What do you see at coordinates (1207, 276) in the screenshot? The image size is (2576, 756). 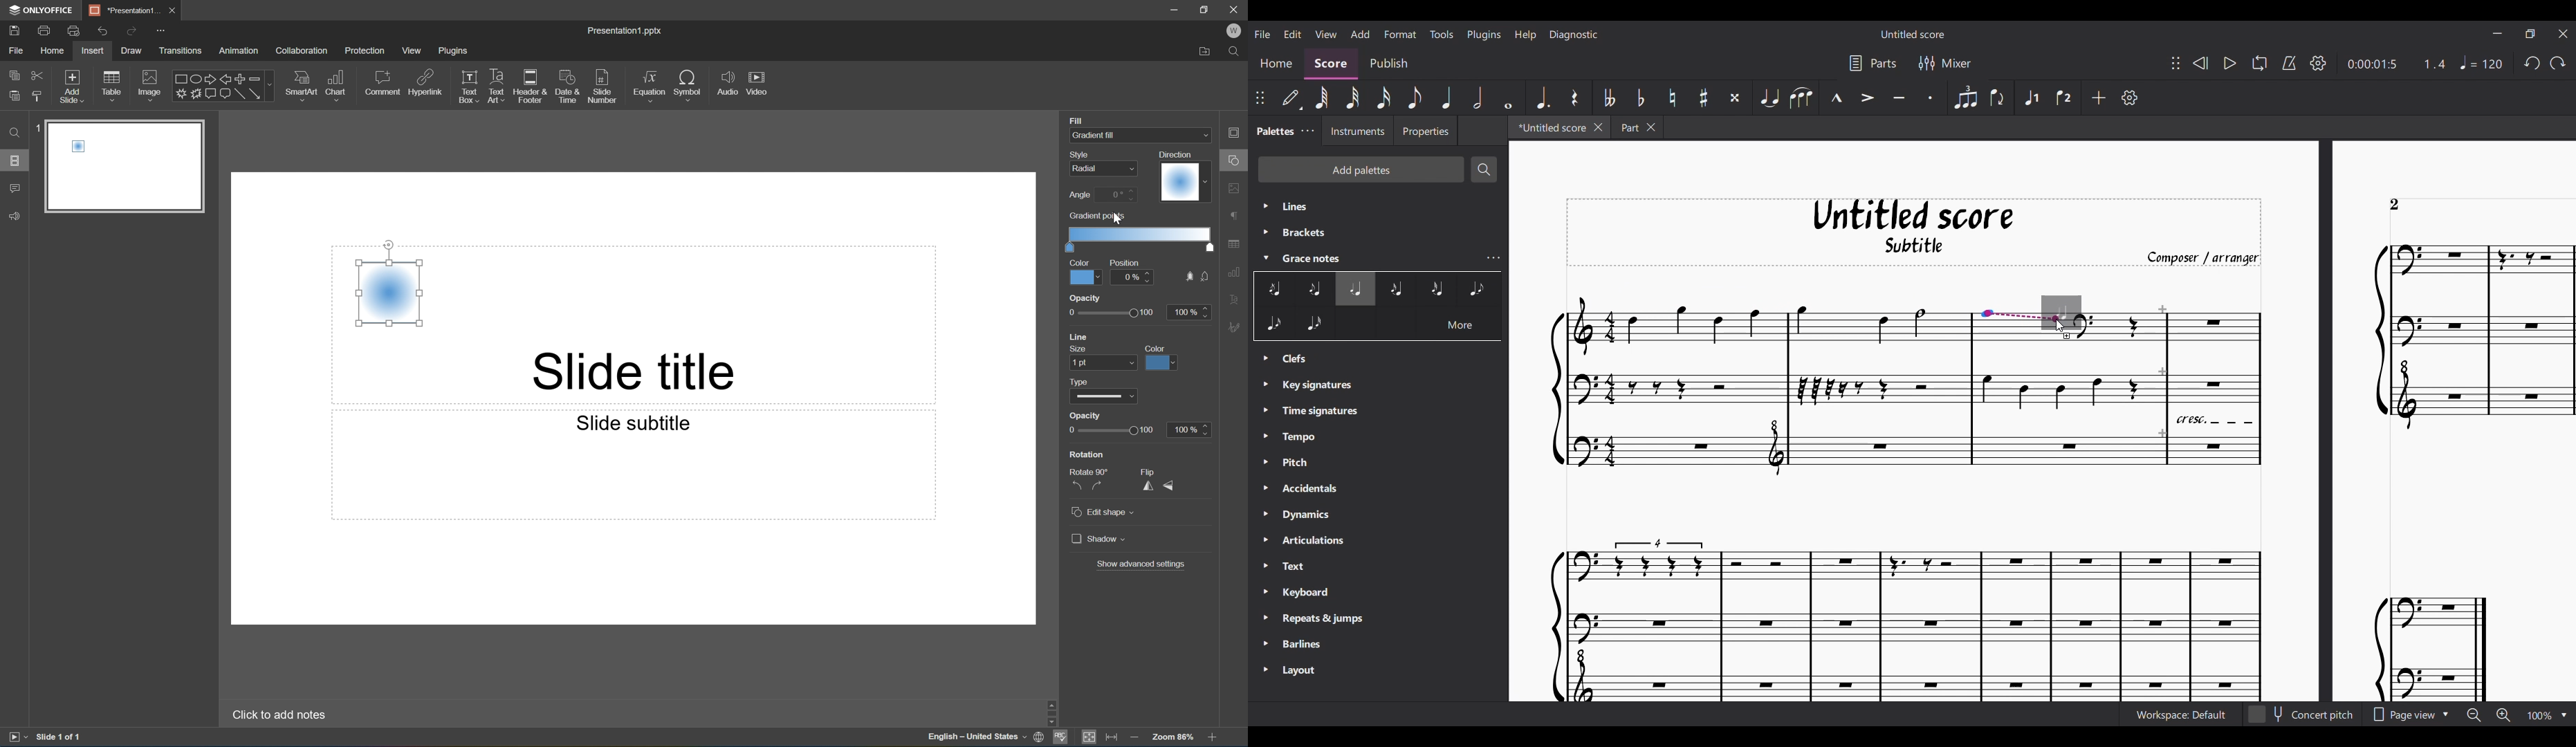 I see `` at bounding box center [1207, 276].